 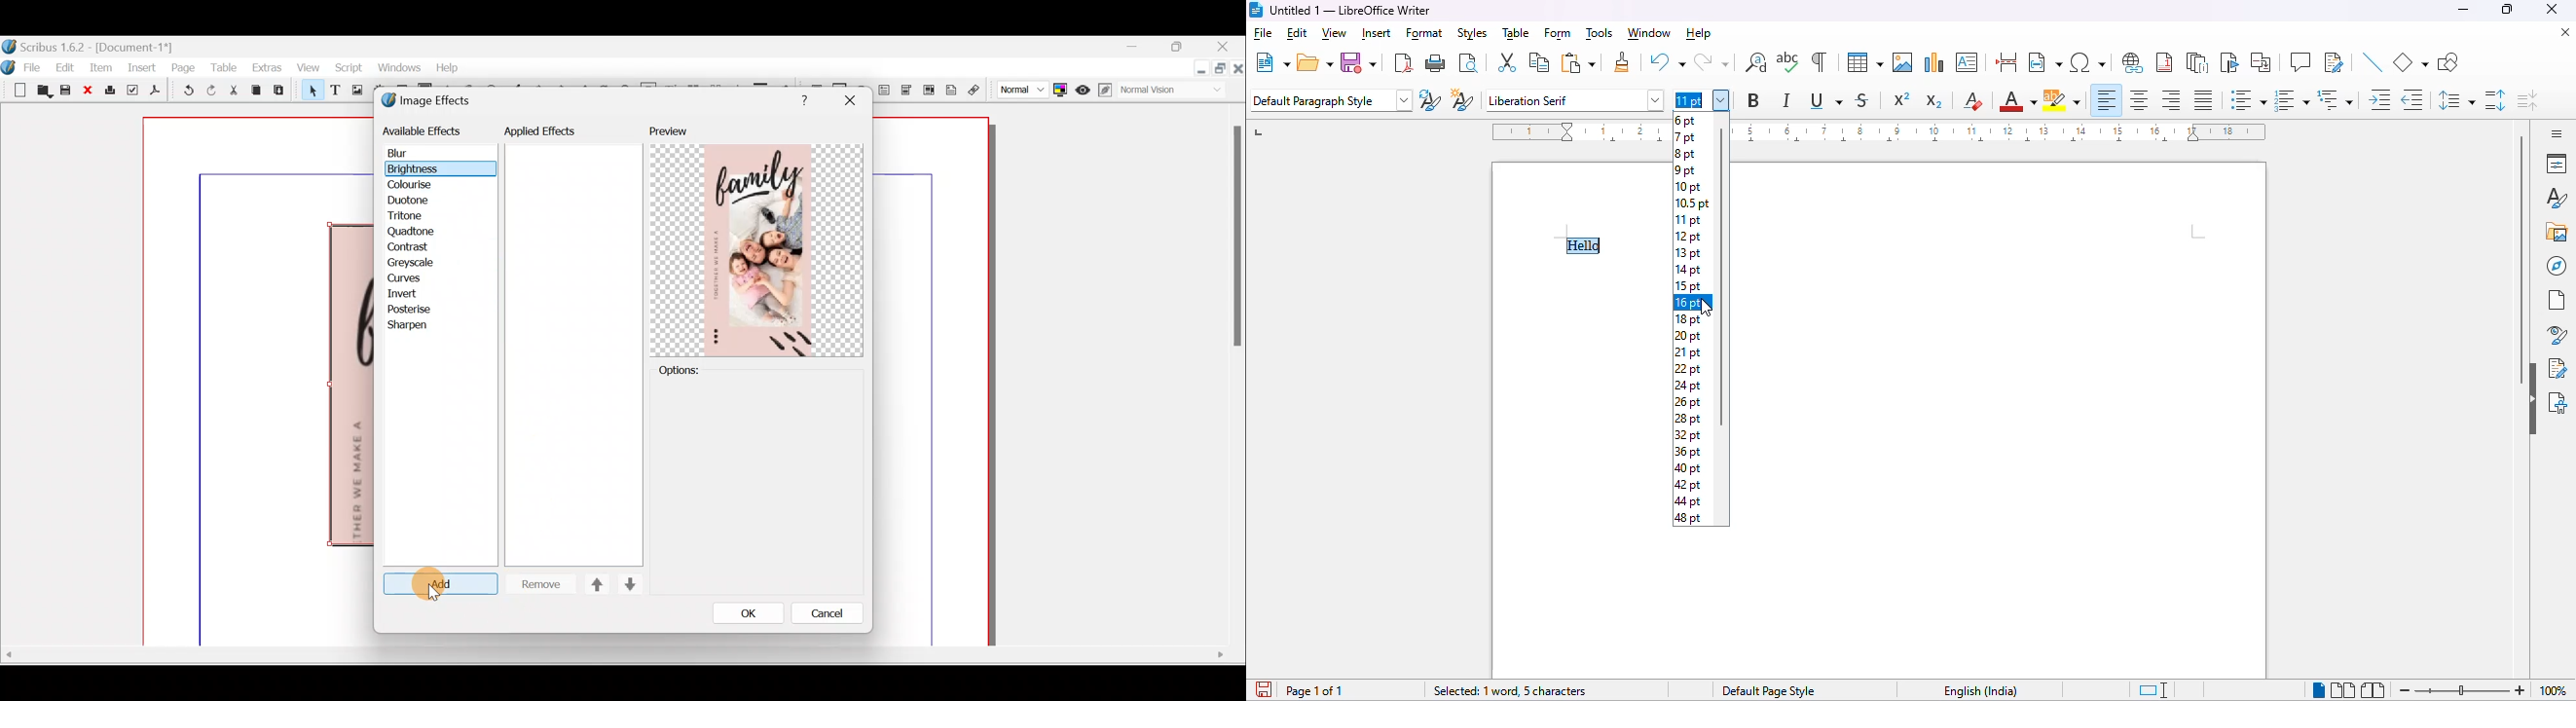 What do you see at coordinates (1582, 244) in the screenshot?
I see `selected text` at bounding box center [1582, 244].